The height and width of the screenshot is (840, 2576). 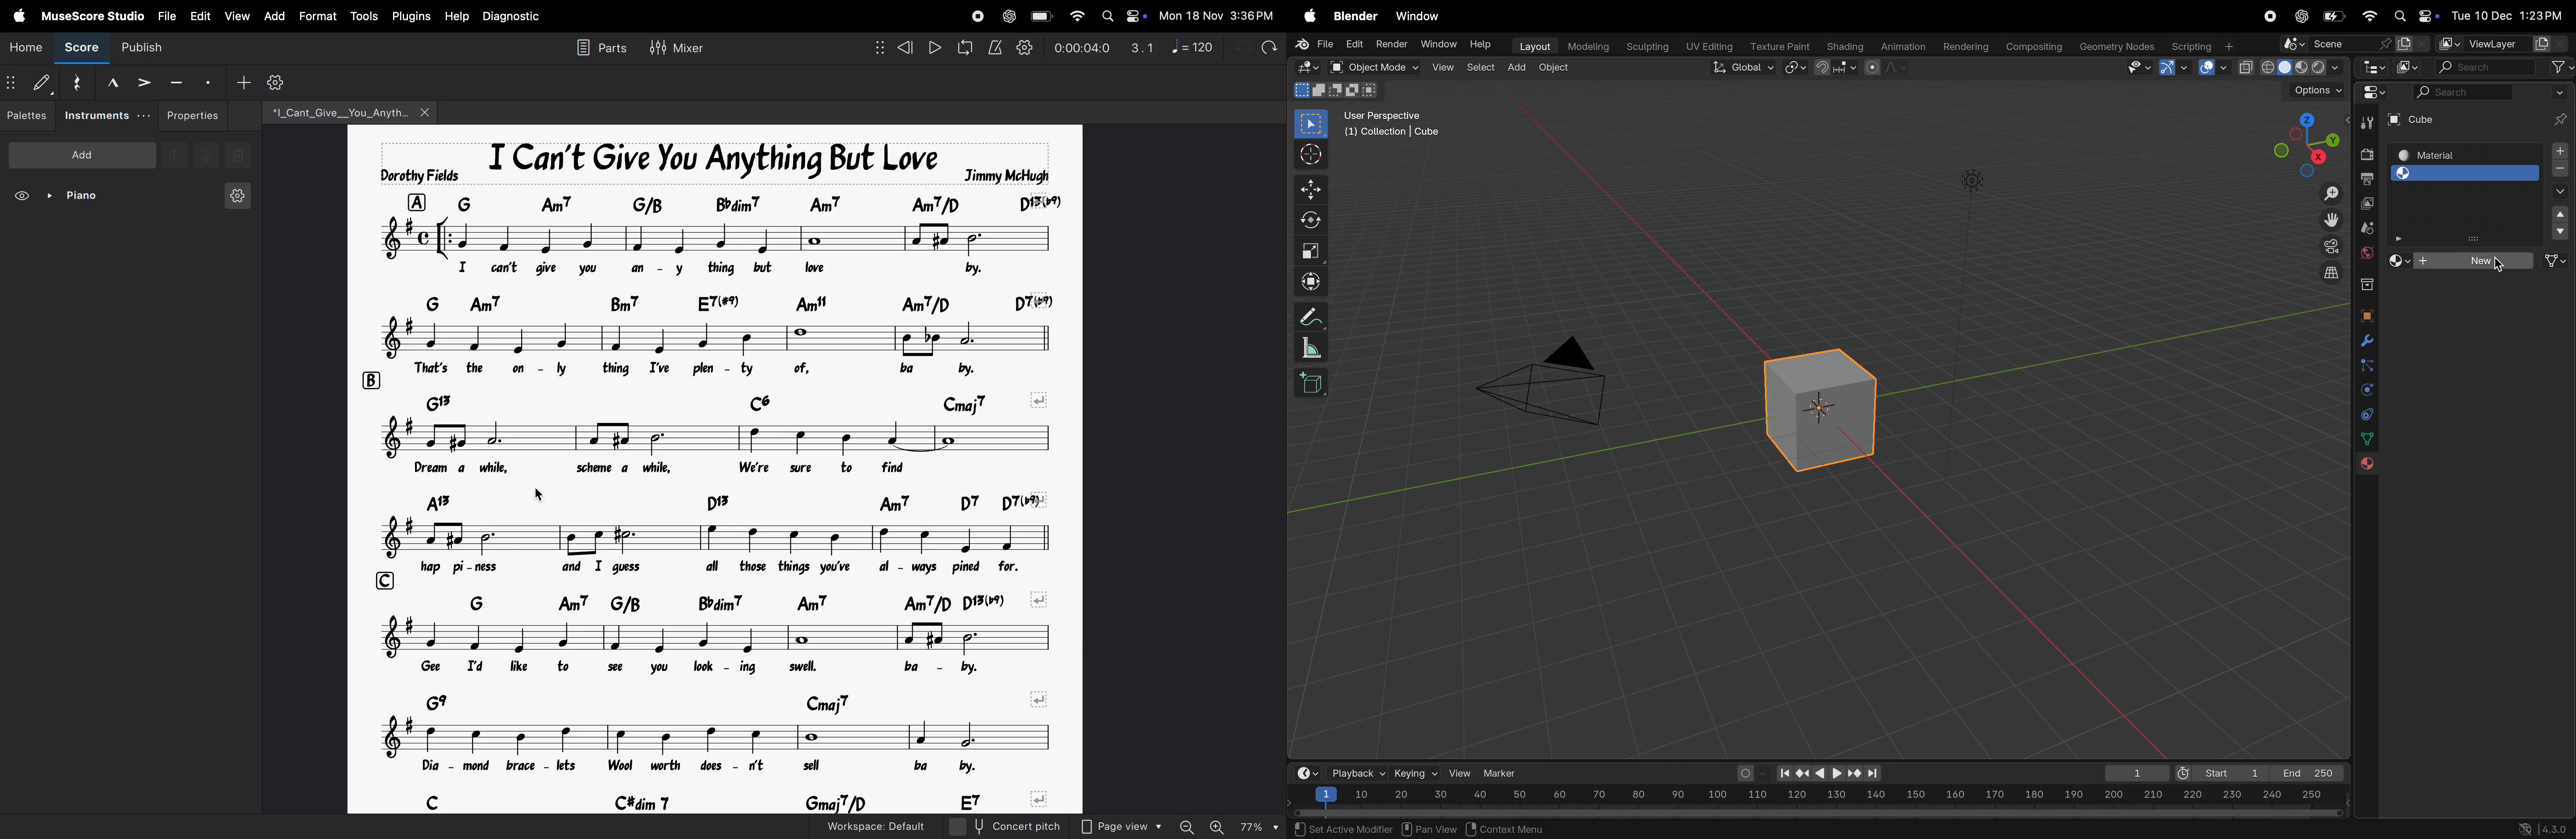 What do you see at coordinates (1962, 46) in the screenshot?
I see `rendering` at bounding box center [1962, 46].